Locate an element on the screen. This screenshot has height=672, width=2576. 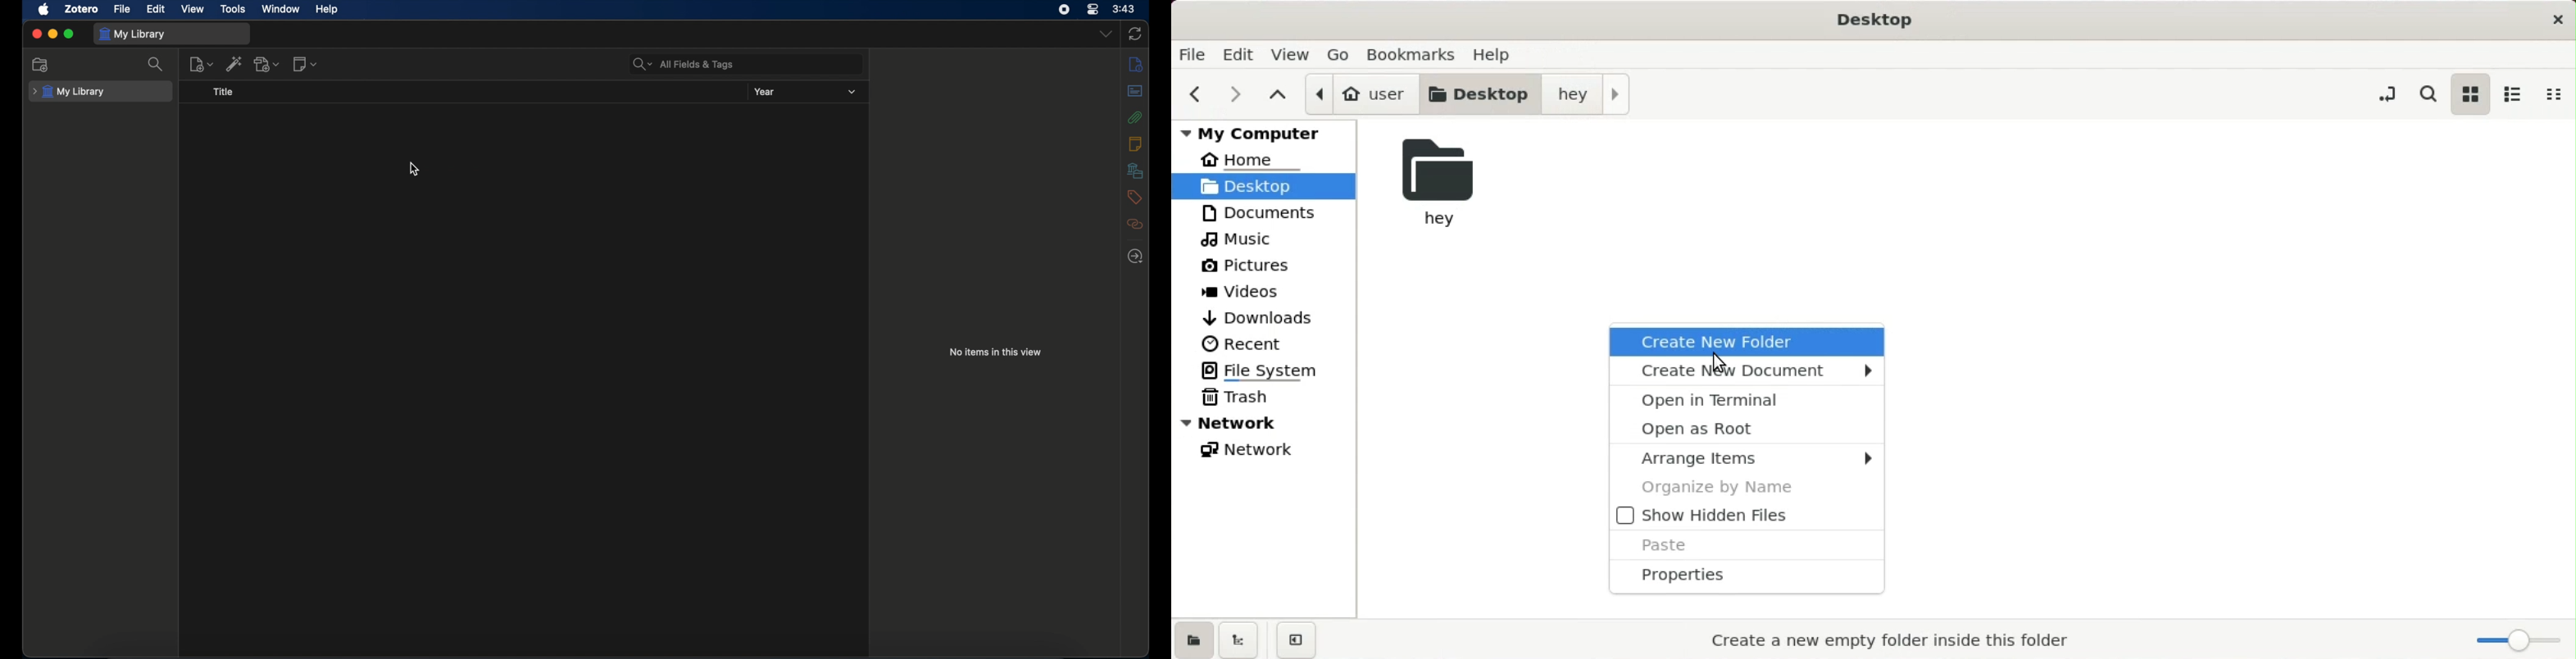
previous is located at coordinates (1196, 93).